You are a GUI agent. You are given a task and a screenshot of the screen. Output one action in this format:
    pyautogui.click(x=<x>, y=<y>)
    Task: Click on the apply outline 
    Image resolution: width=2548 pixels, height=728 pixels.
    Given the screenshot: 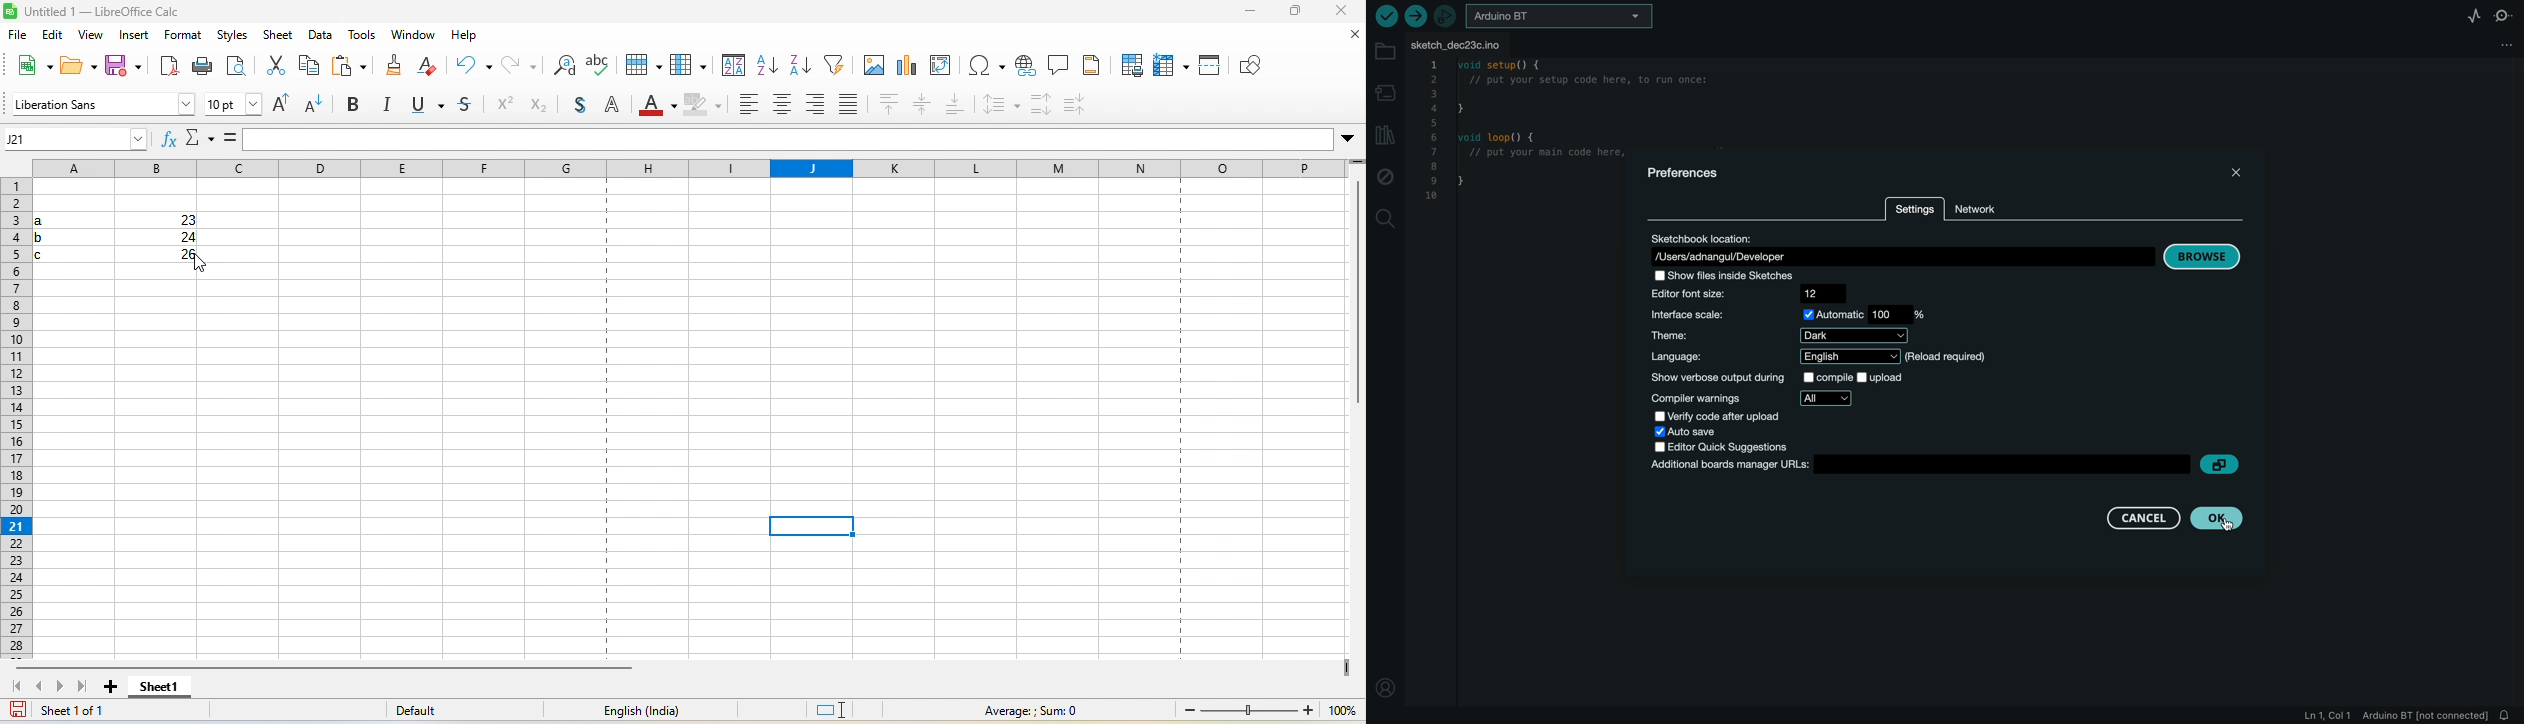 What is the action you would take?
    pyautogui.click(x=612, y=105)
    